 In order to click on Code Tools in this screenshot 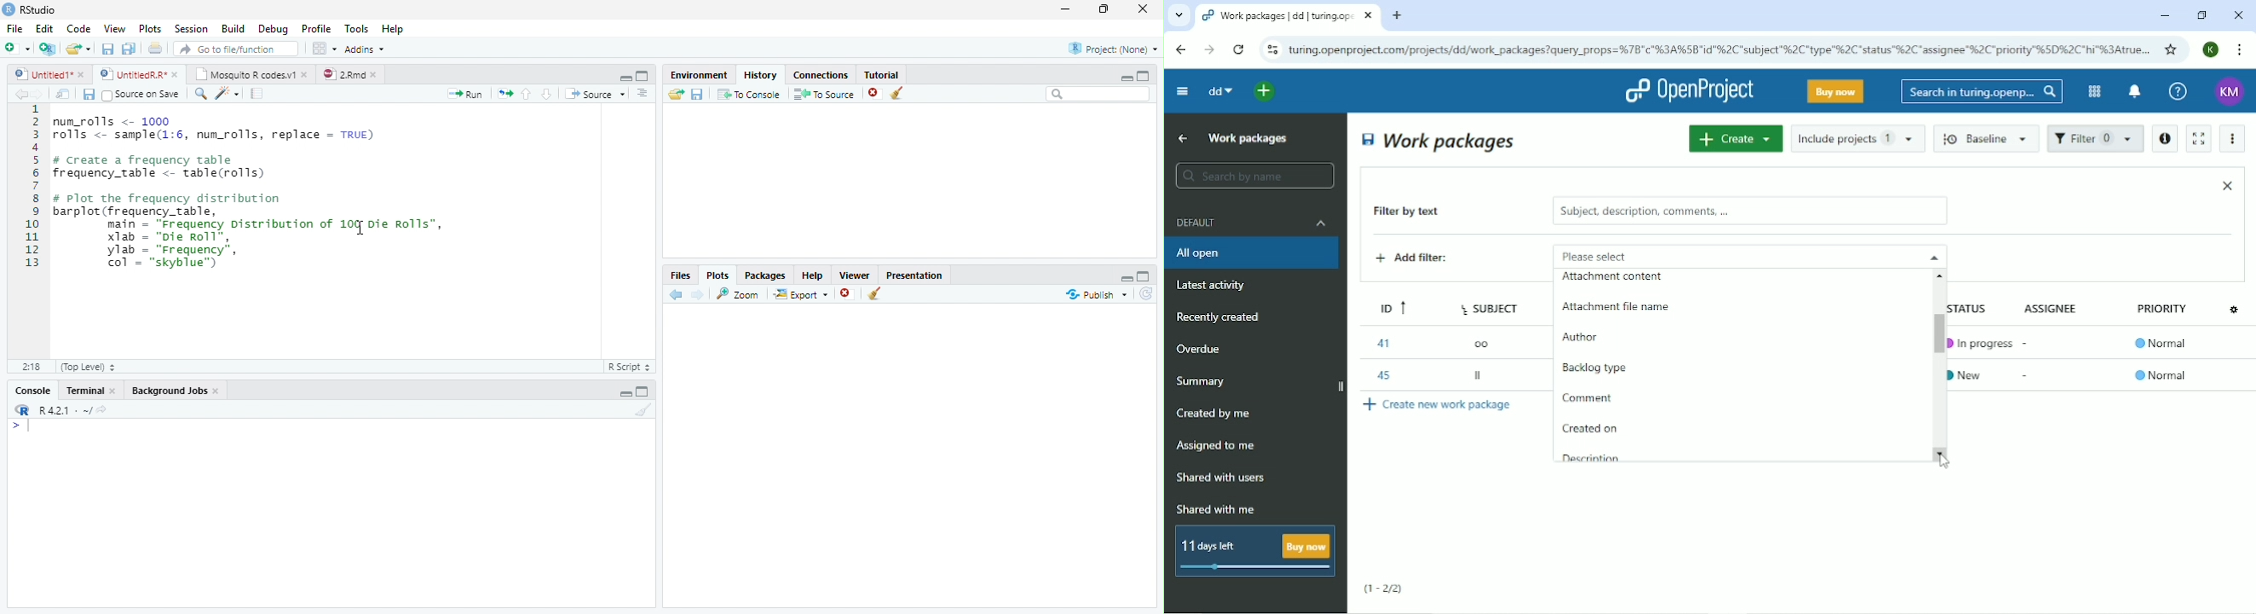, I will do `click(226, 94)`.